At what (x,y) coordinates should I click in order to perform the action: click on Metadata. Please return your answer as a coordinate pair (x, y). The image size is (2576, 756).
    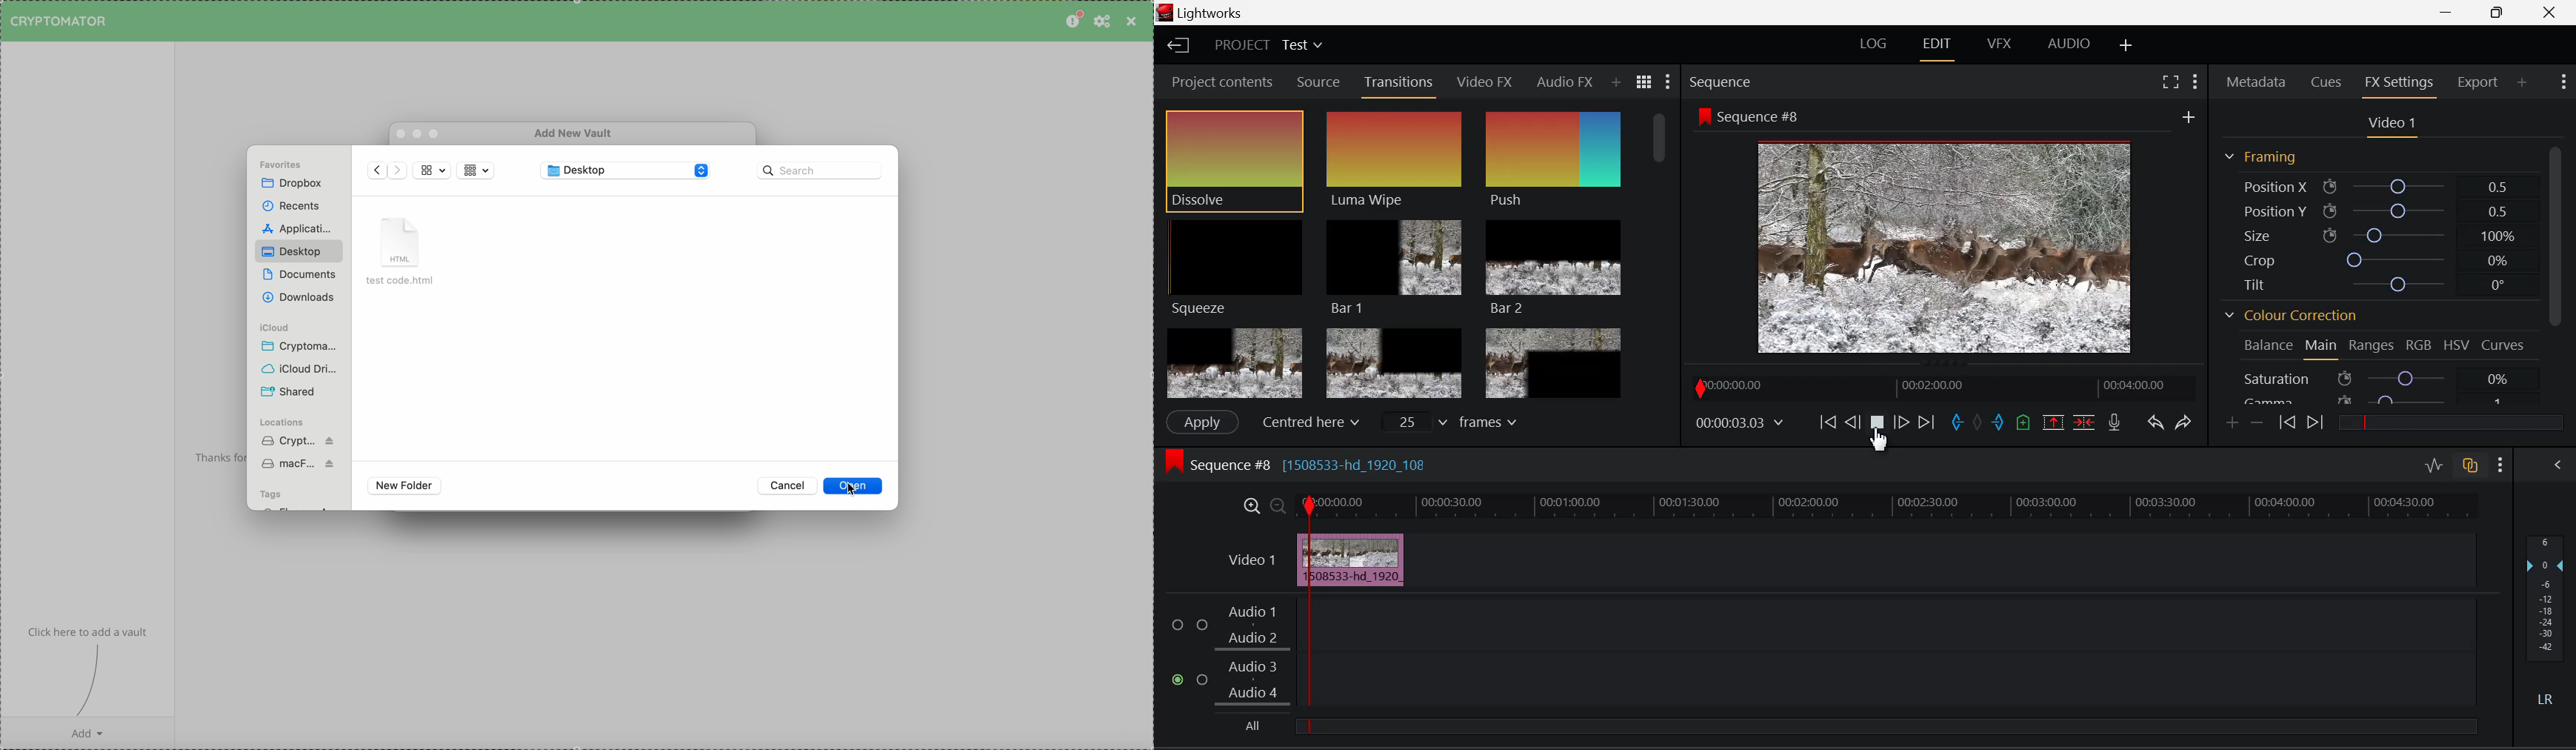
    Looking at the image, I should click on (2256, 83).